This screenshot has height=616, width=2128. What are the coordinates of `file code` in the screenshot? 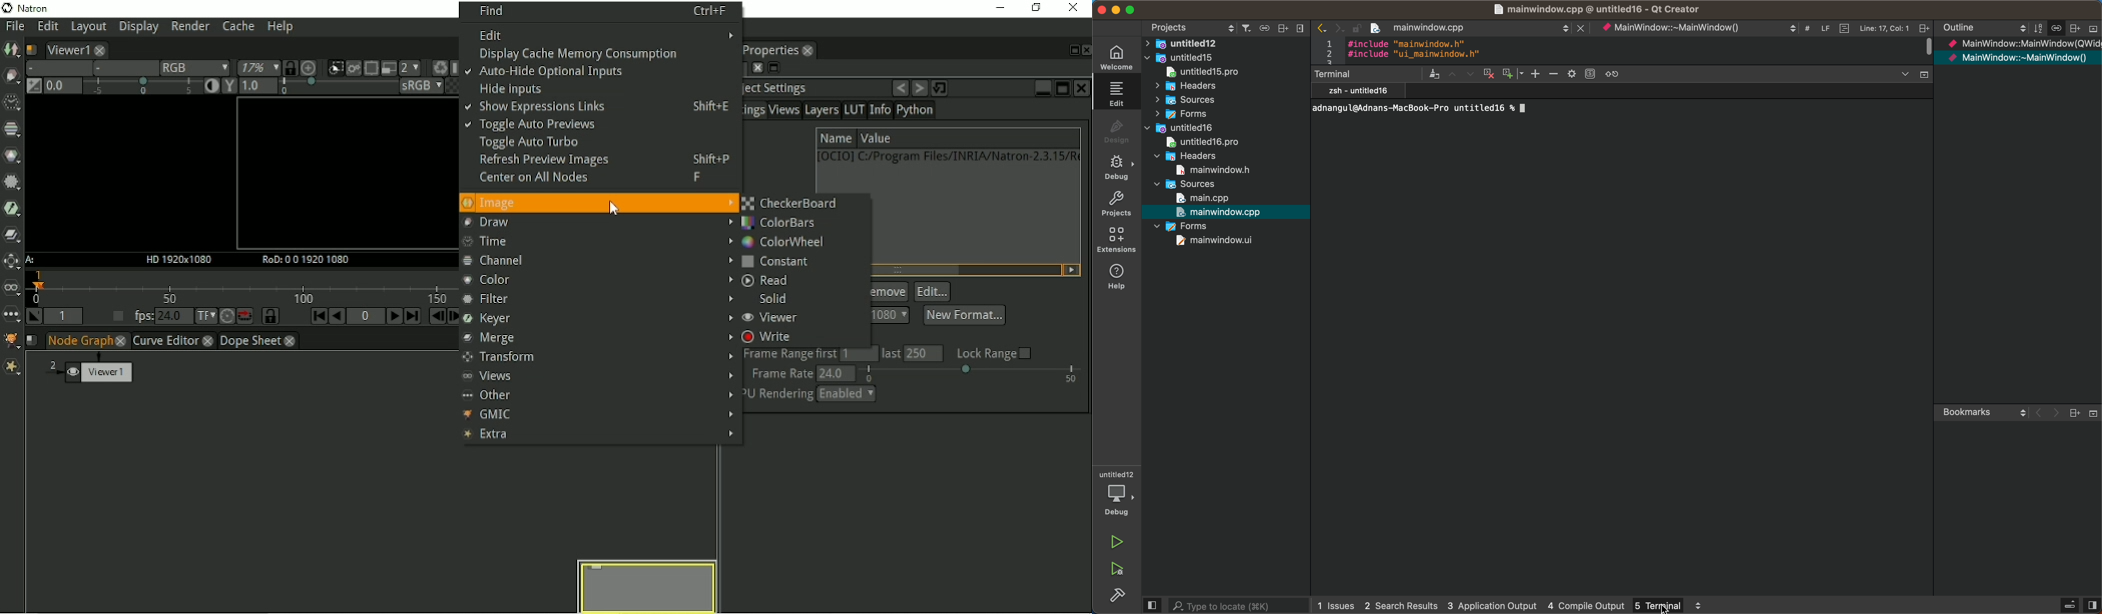 It's located at (1415, 50).